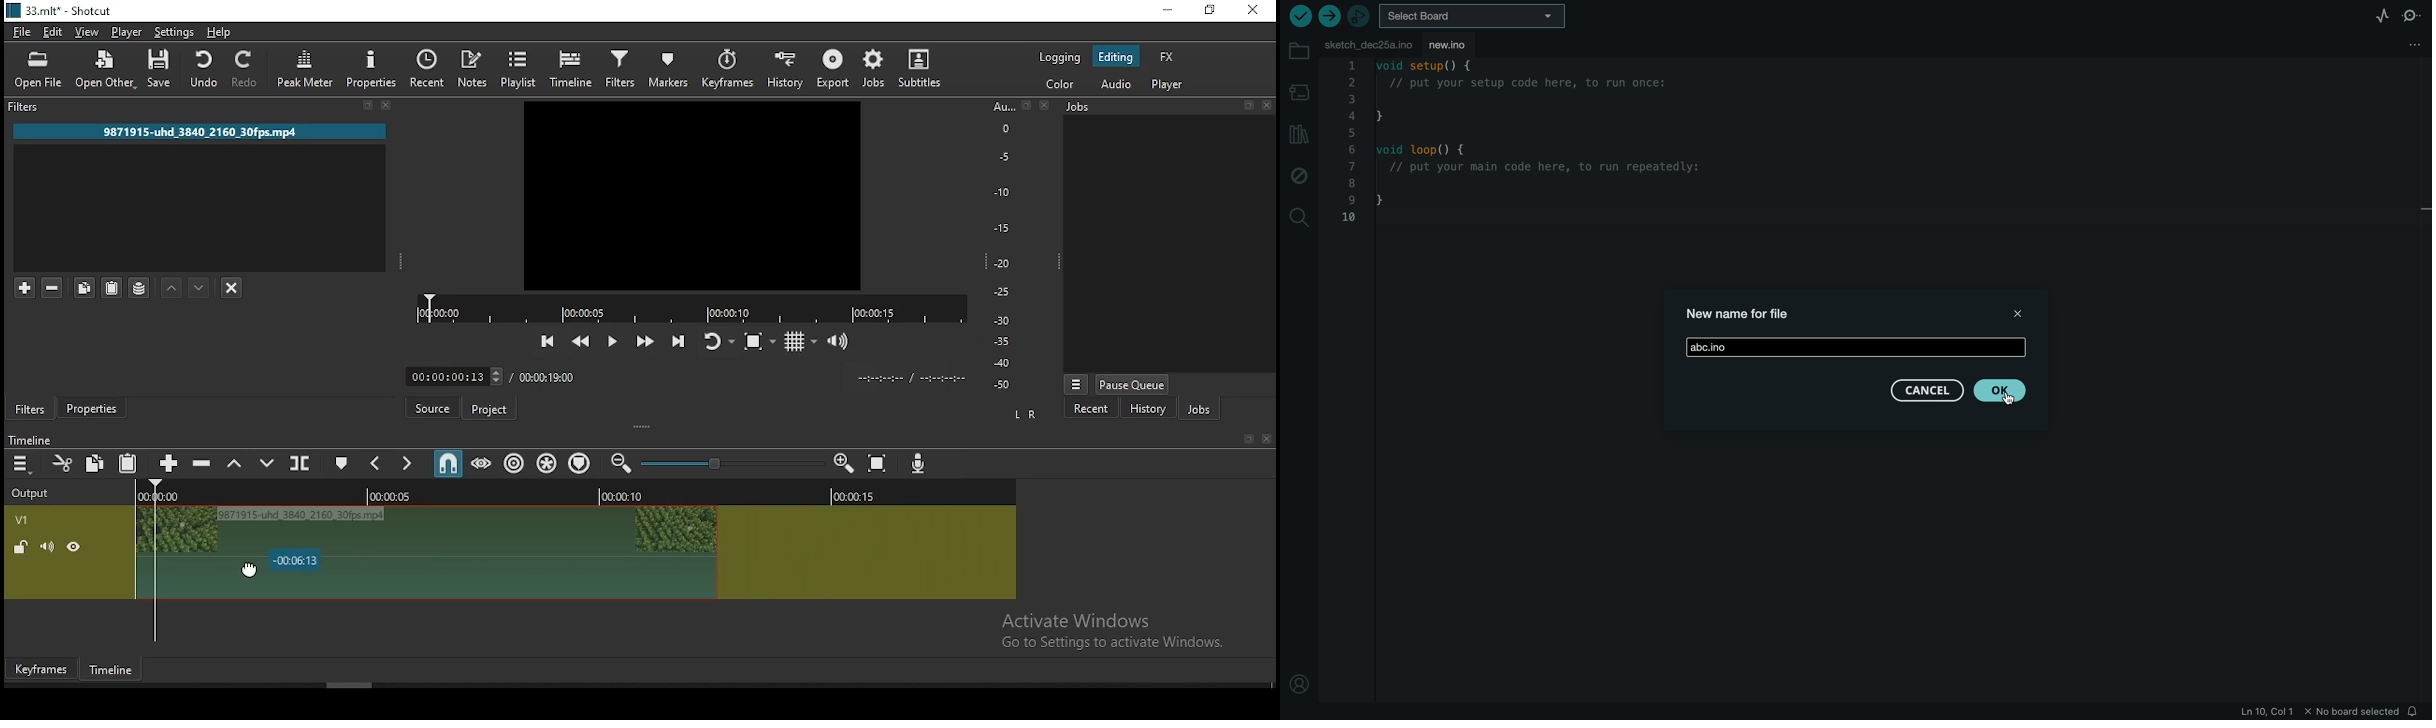 The width and height of the screenshot is (2436, 728). Describe the element at coordinates (84, 284) in the screenshot. I see `copy selected filter` at that location.